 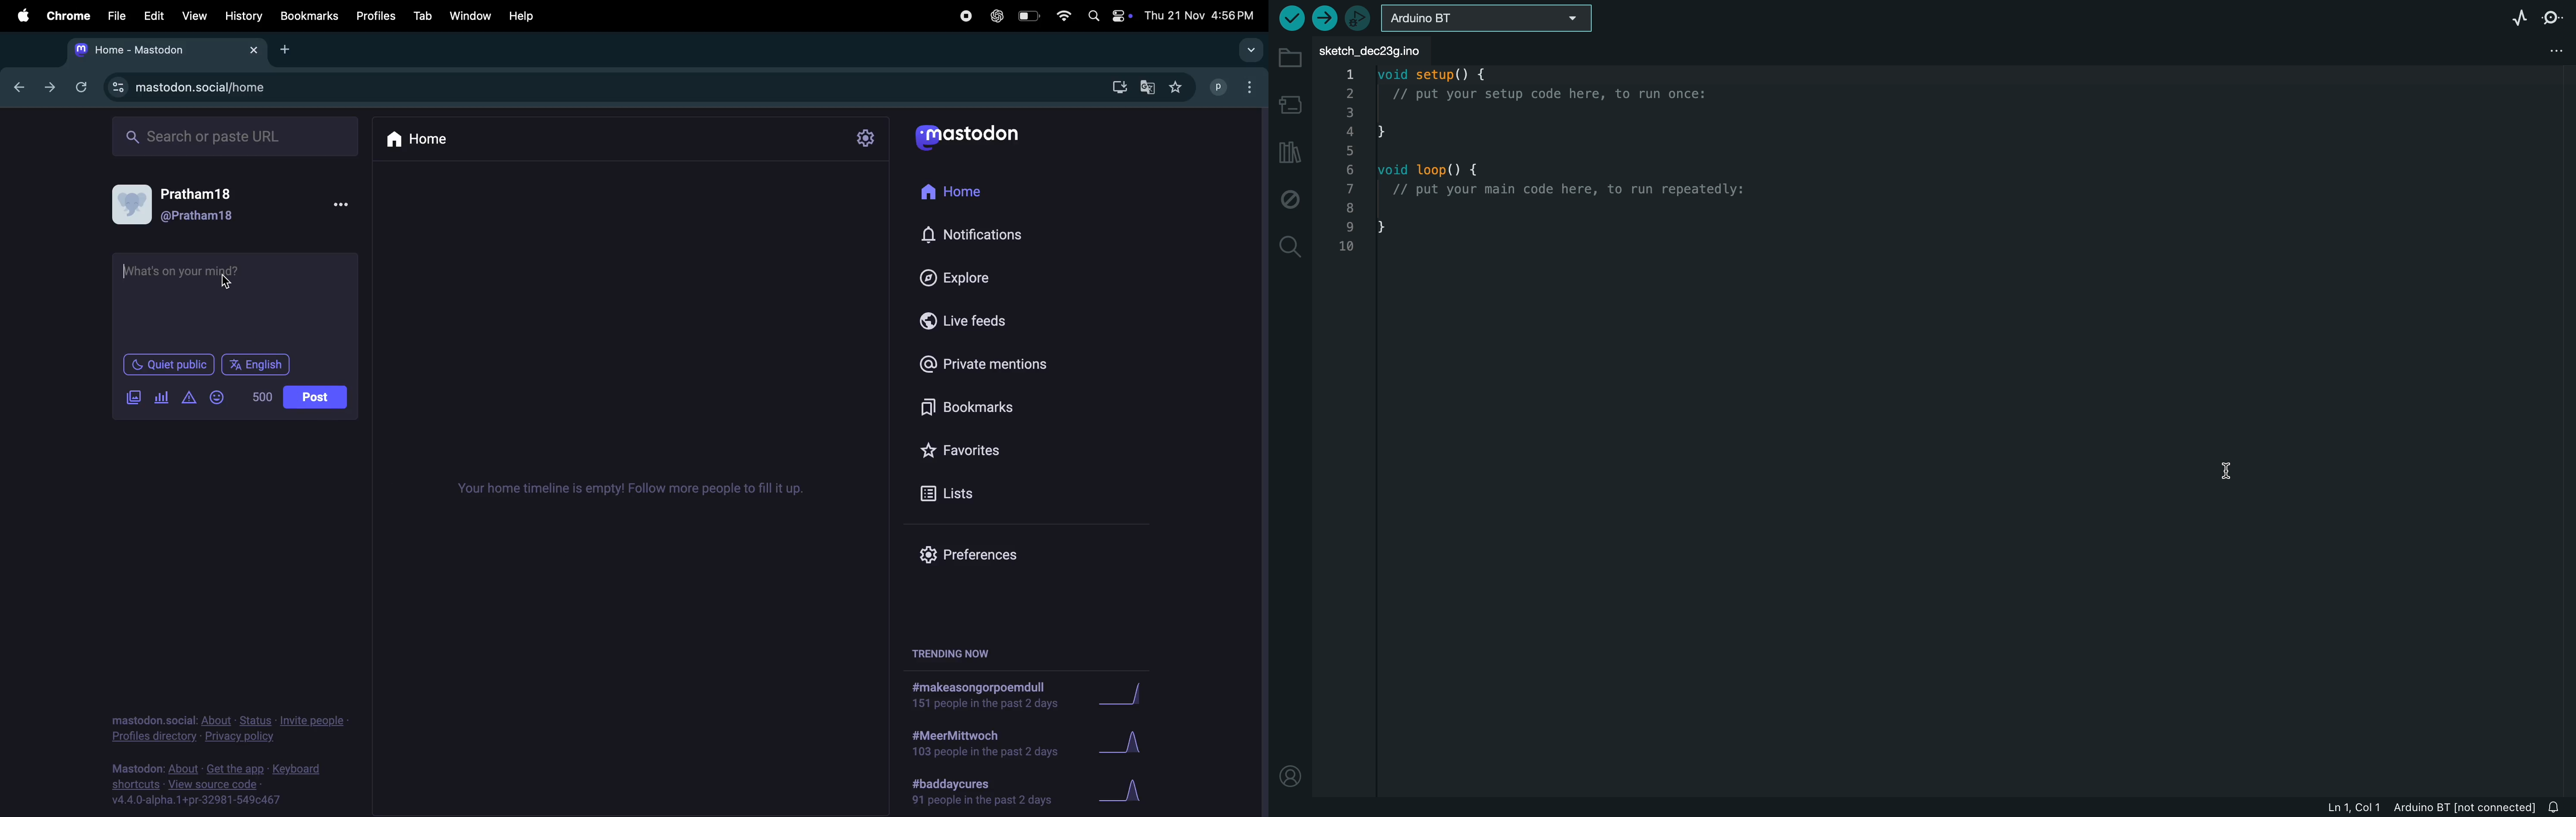 I want to click on userlogo, so click(x=967, y=138).